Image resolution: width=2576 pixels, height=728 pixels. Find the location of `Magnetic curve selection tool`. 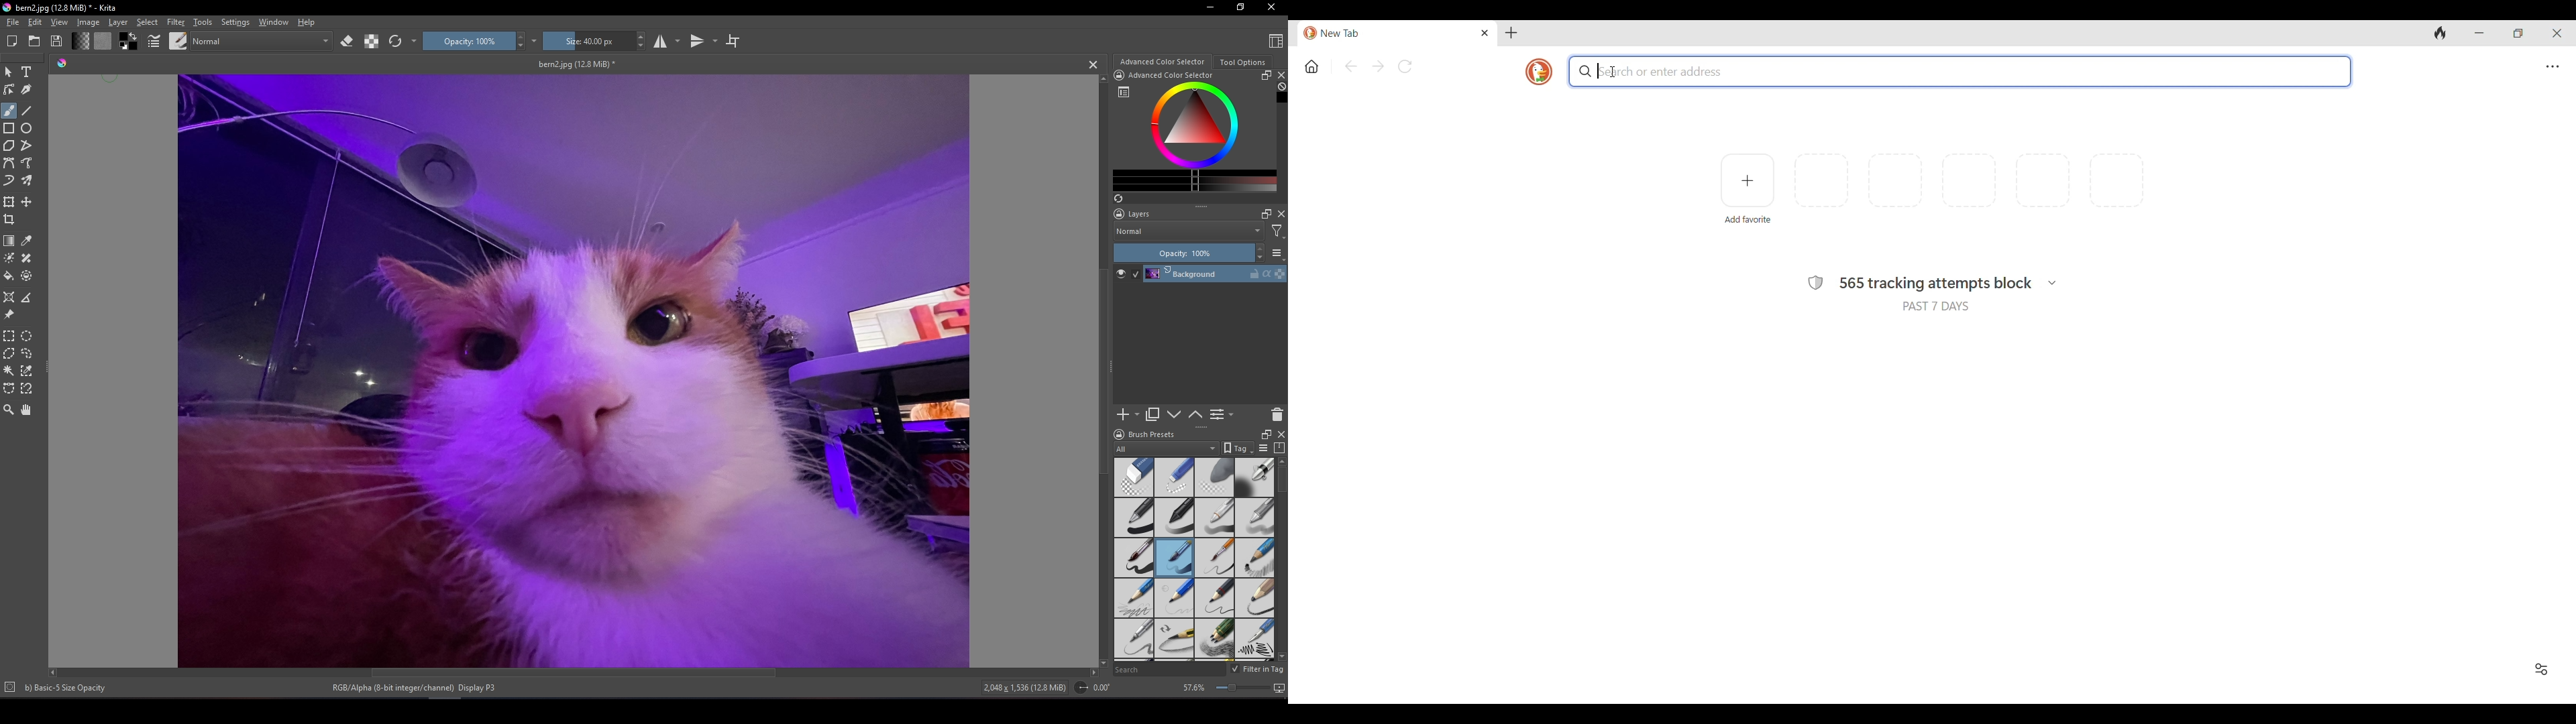

Magnetic curve selection tool is located at coordinates (27, 388).